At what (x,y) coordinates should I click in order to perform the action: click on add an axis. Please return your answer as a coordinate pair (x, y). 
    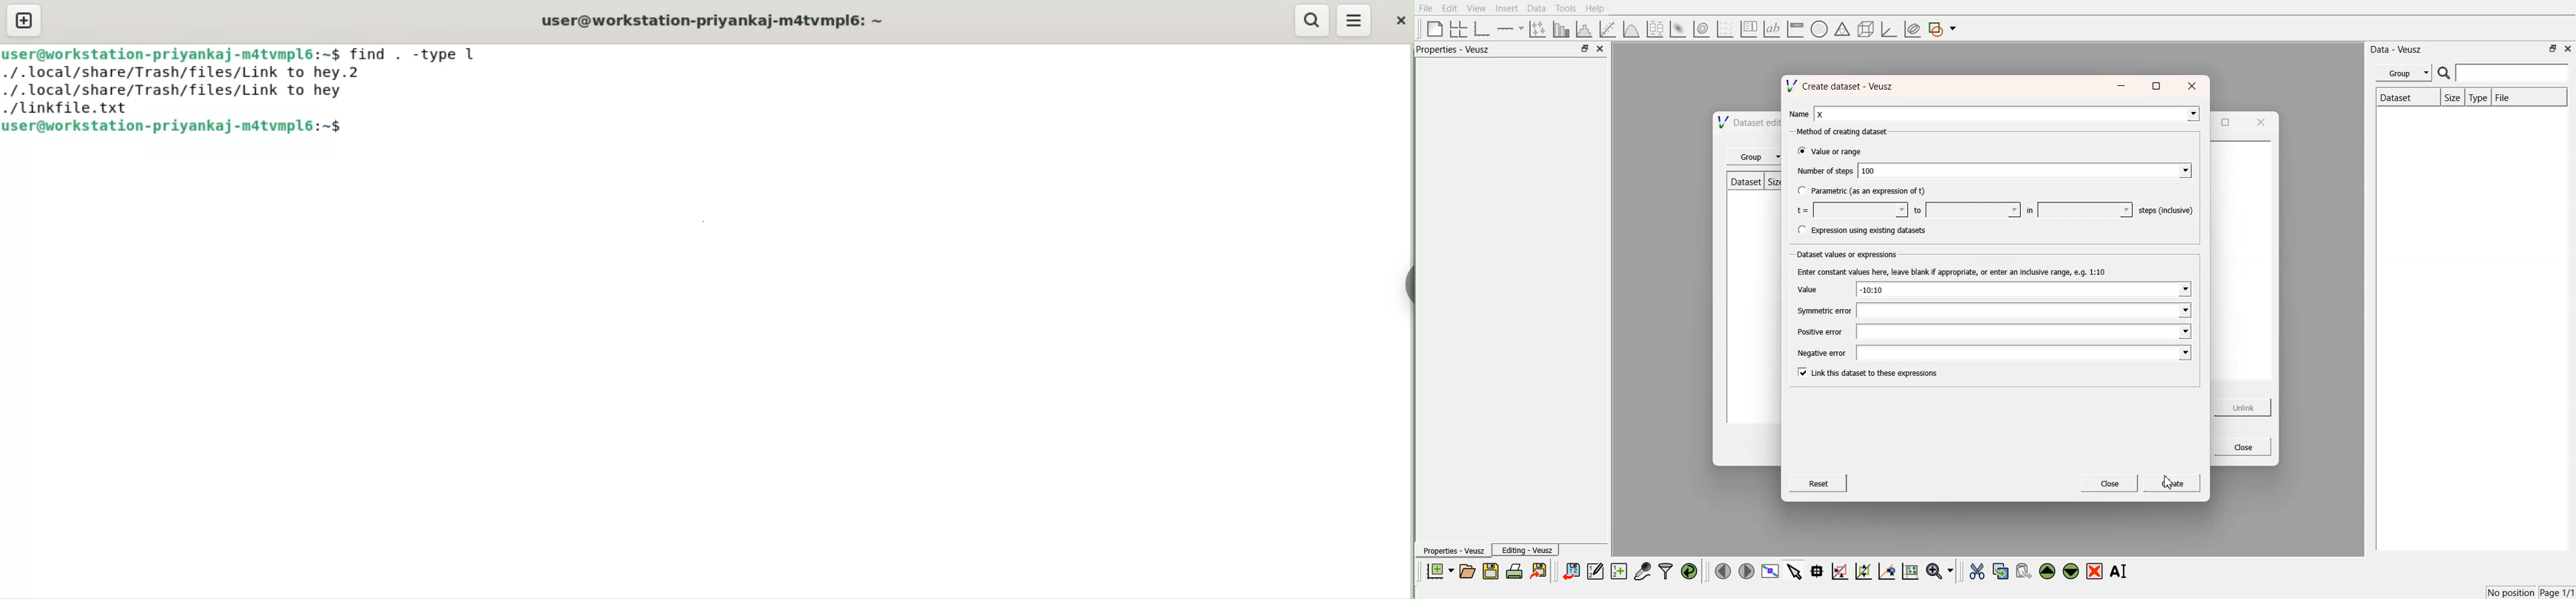
    Looking at the image, I should click on (1511, 28).